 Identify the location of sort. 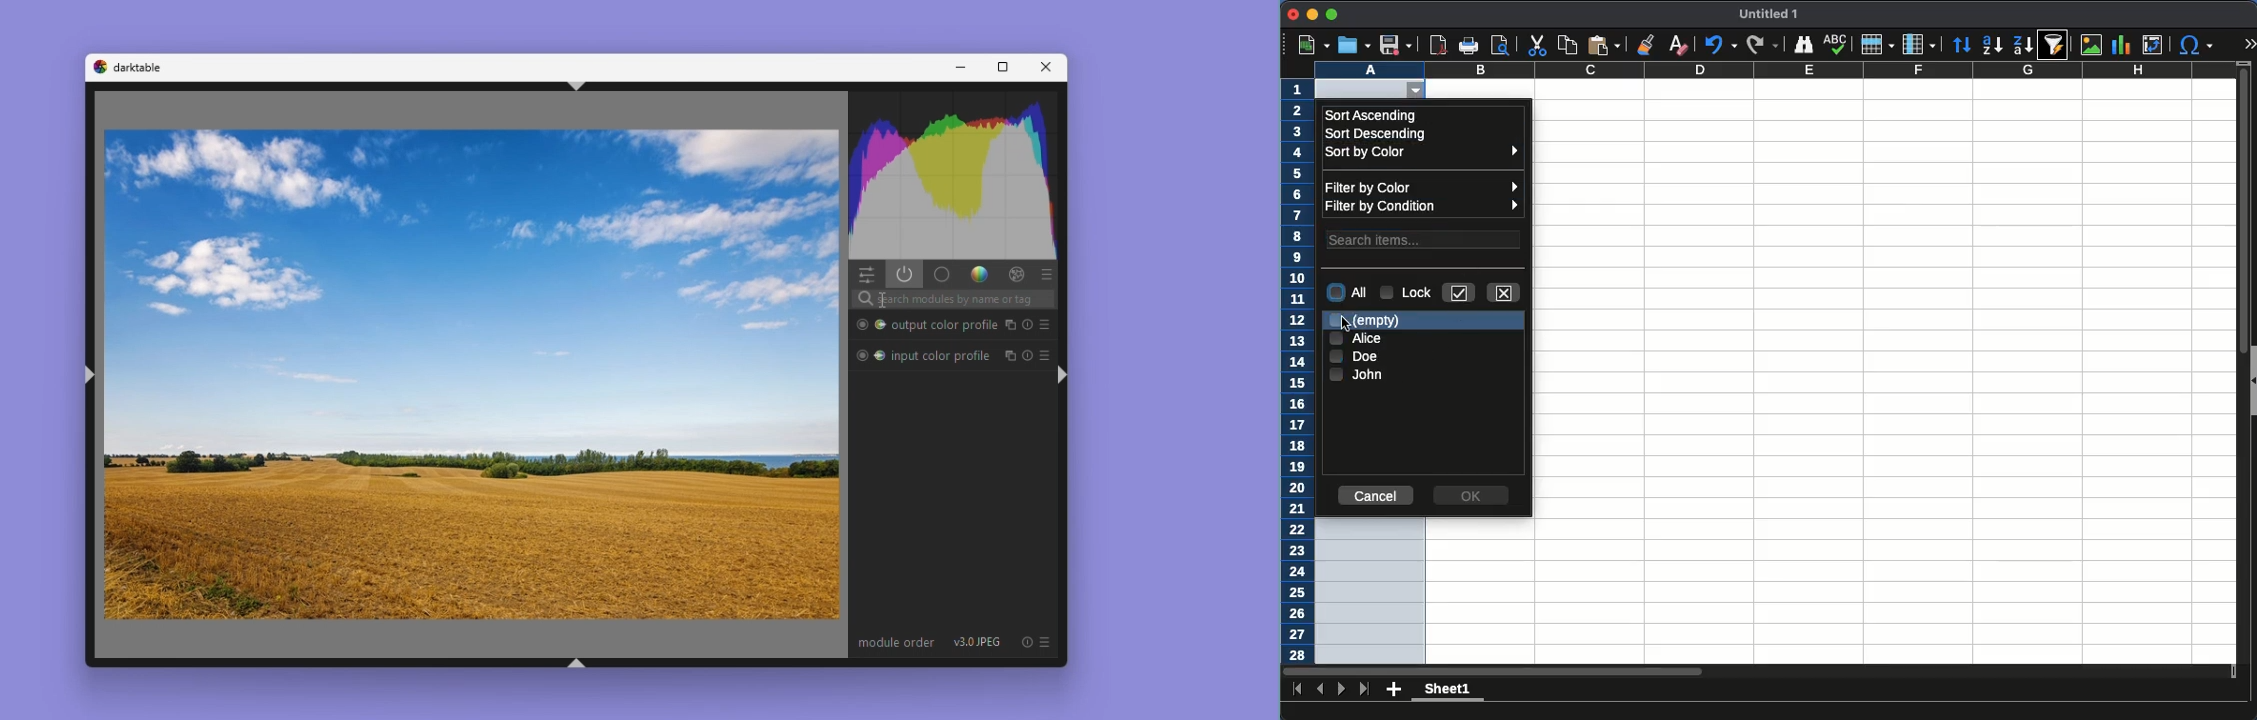
(1964, 45).